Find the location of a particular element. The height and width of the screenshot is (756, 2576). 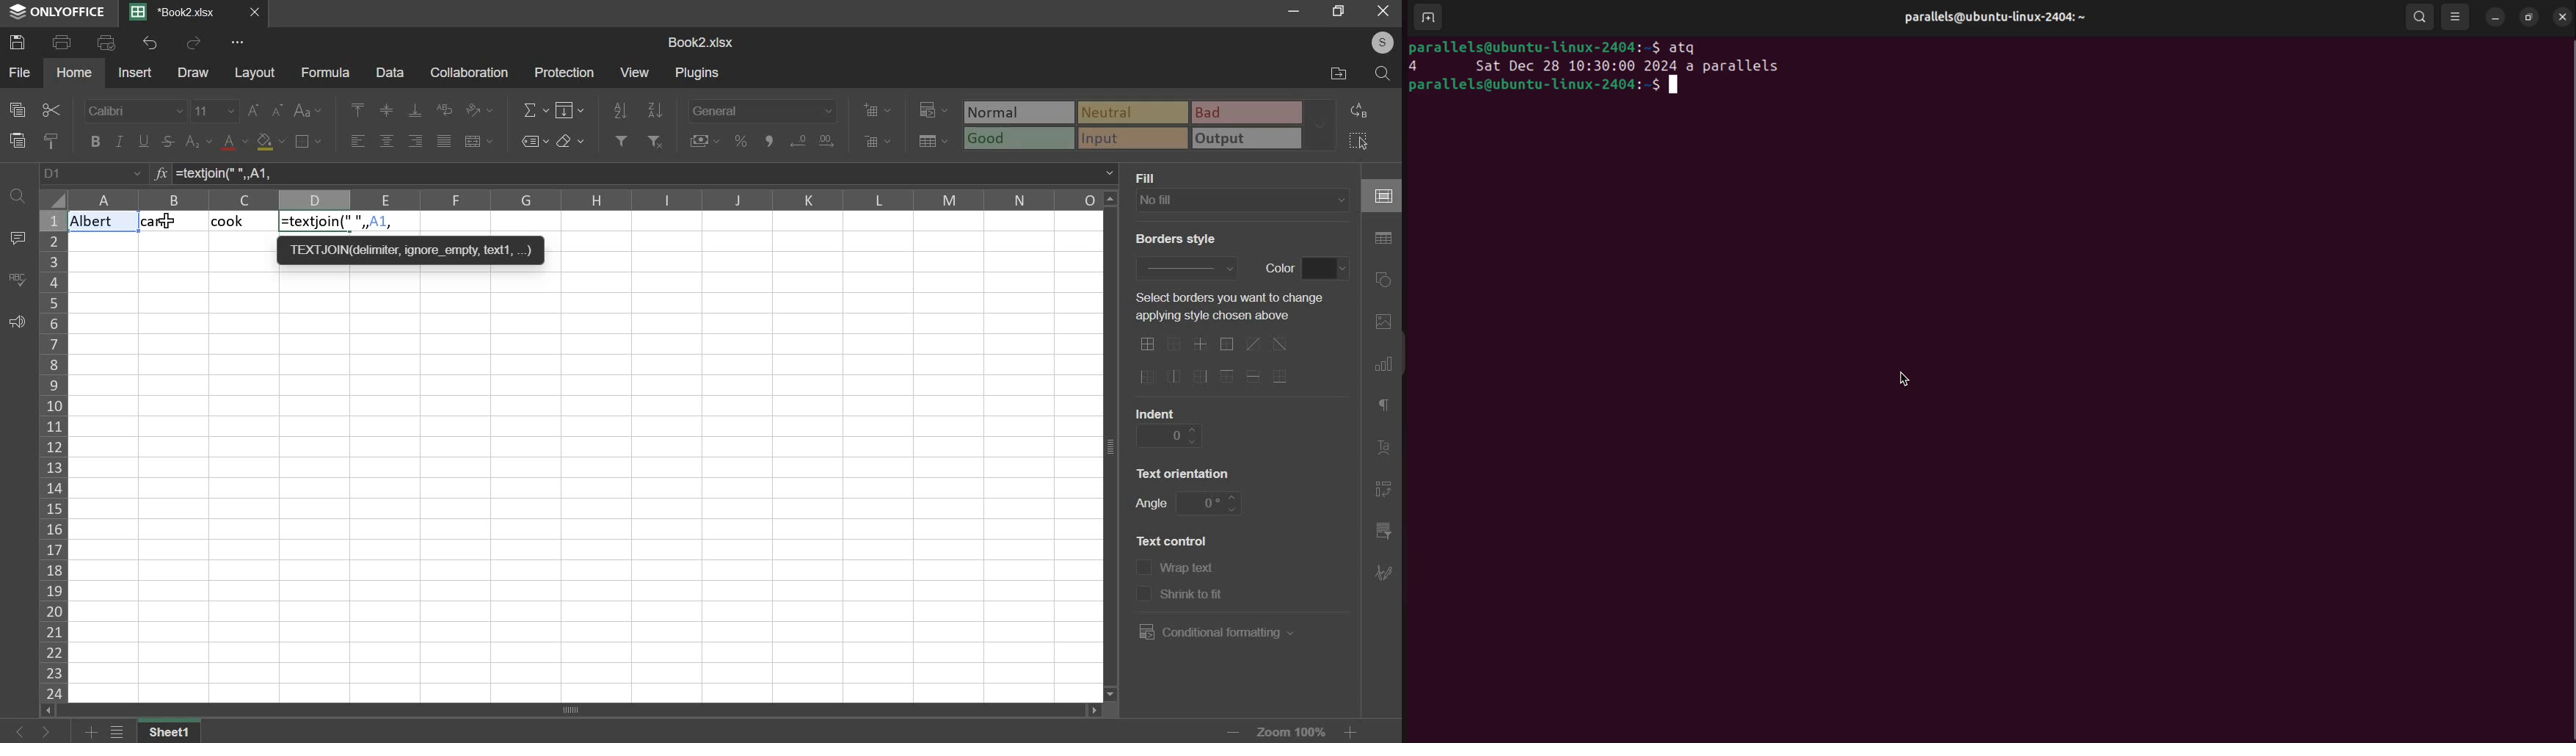

align bottom is located at coordinates (415, 110).